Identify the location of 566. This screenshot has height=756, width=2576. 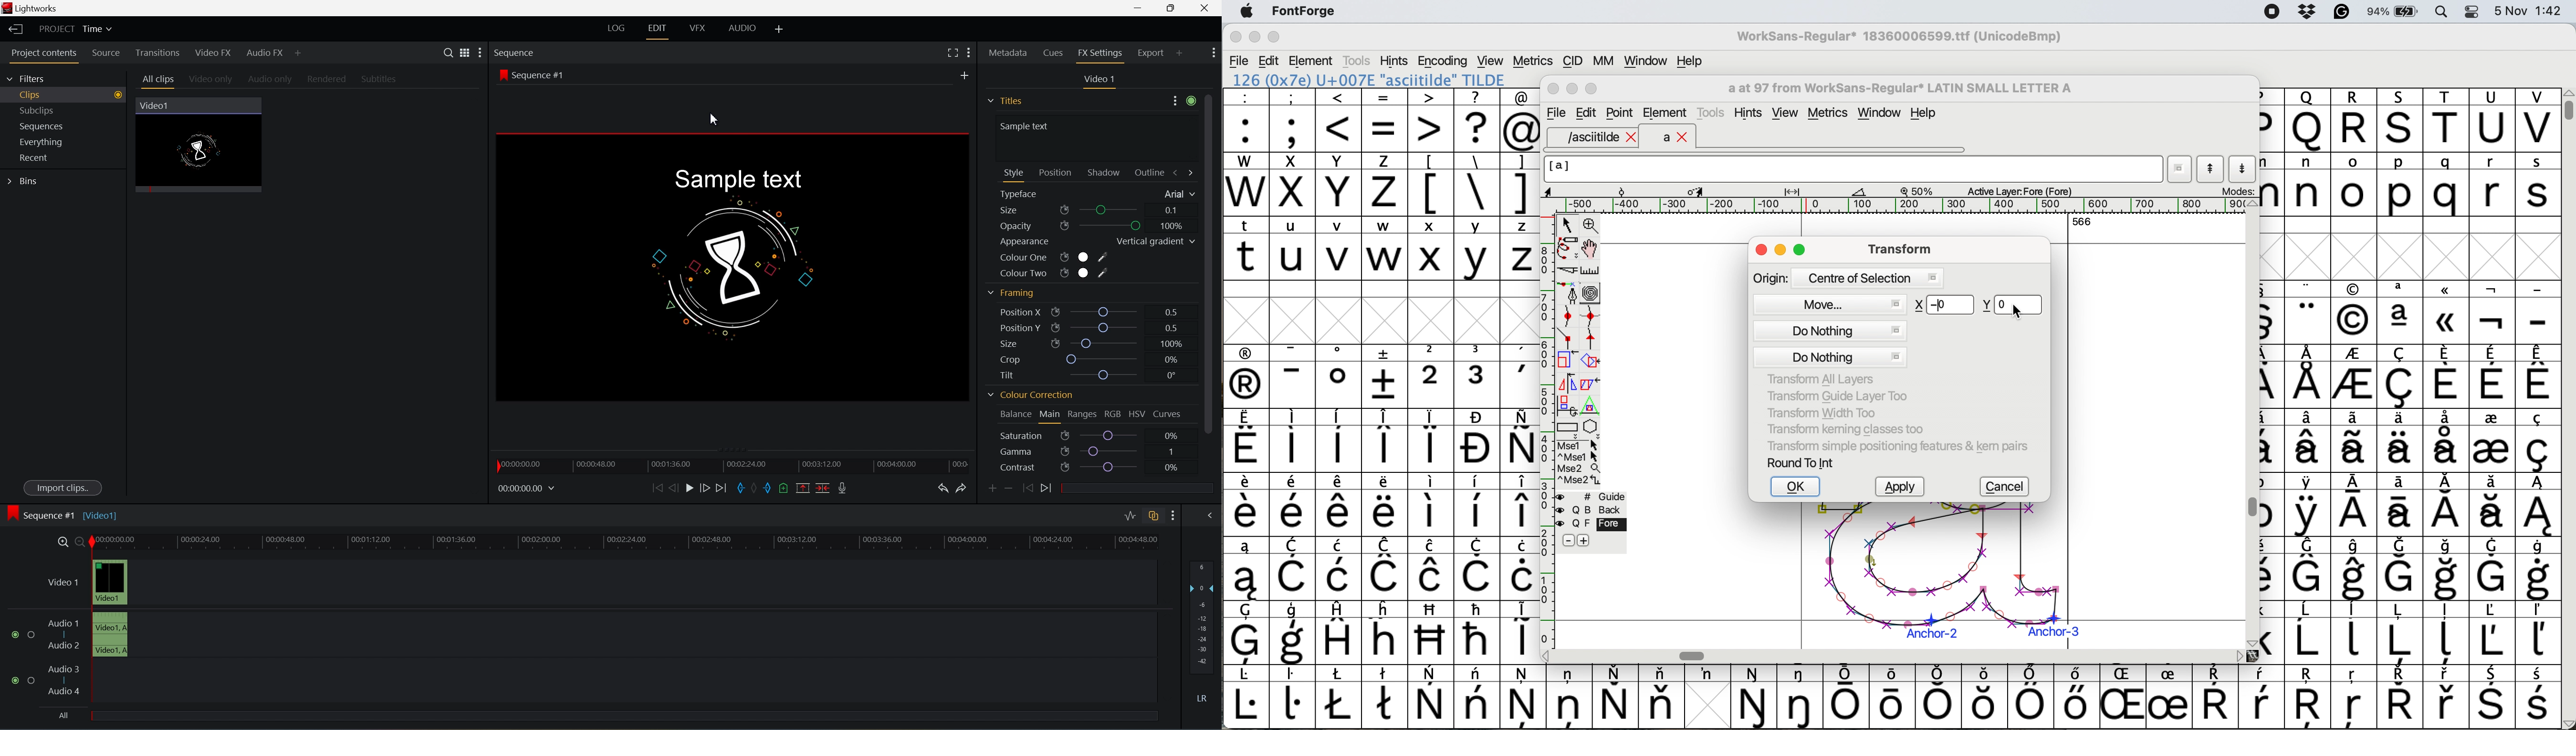
(2082, 221).